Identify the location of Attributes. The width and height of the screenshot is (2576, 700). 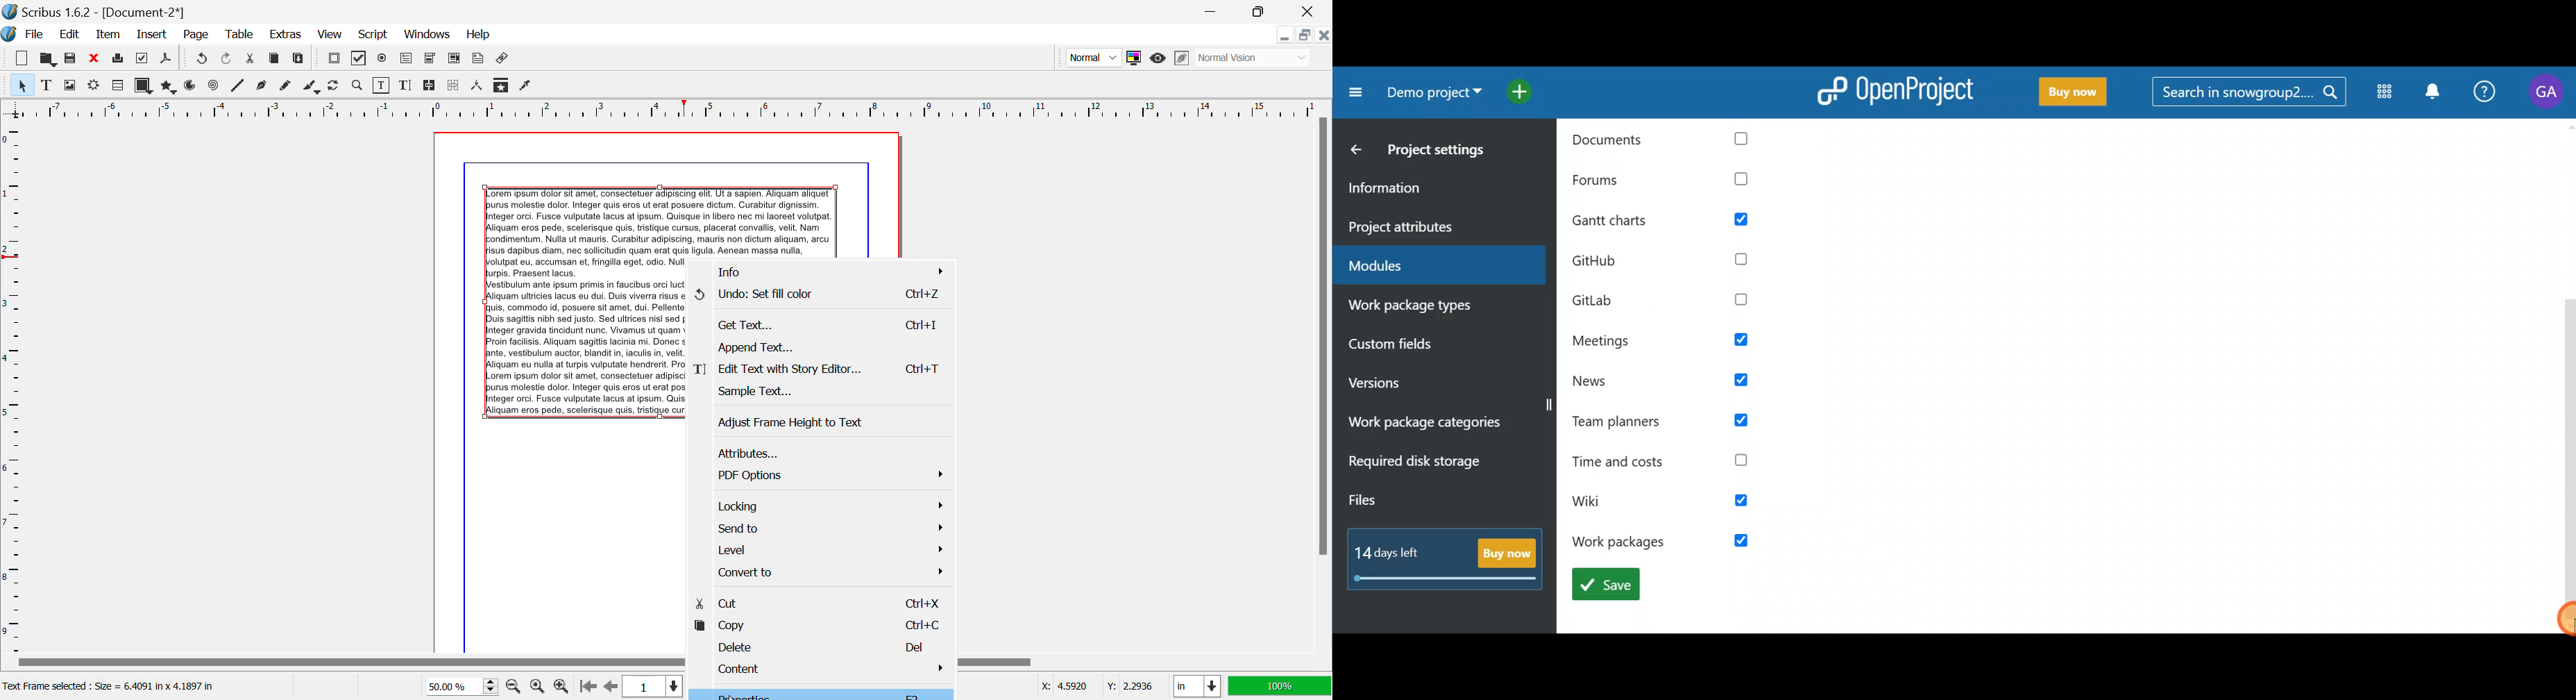
(819, 453).